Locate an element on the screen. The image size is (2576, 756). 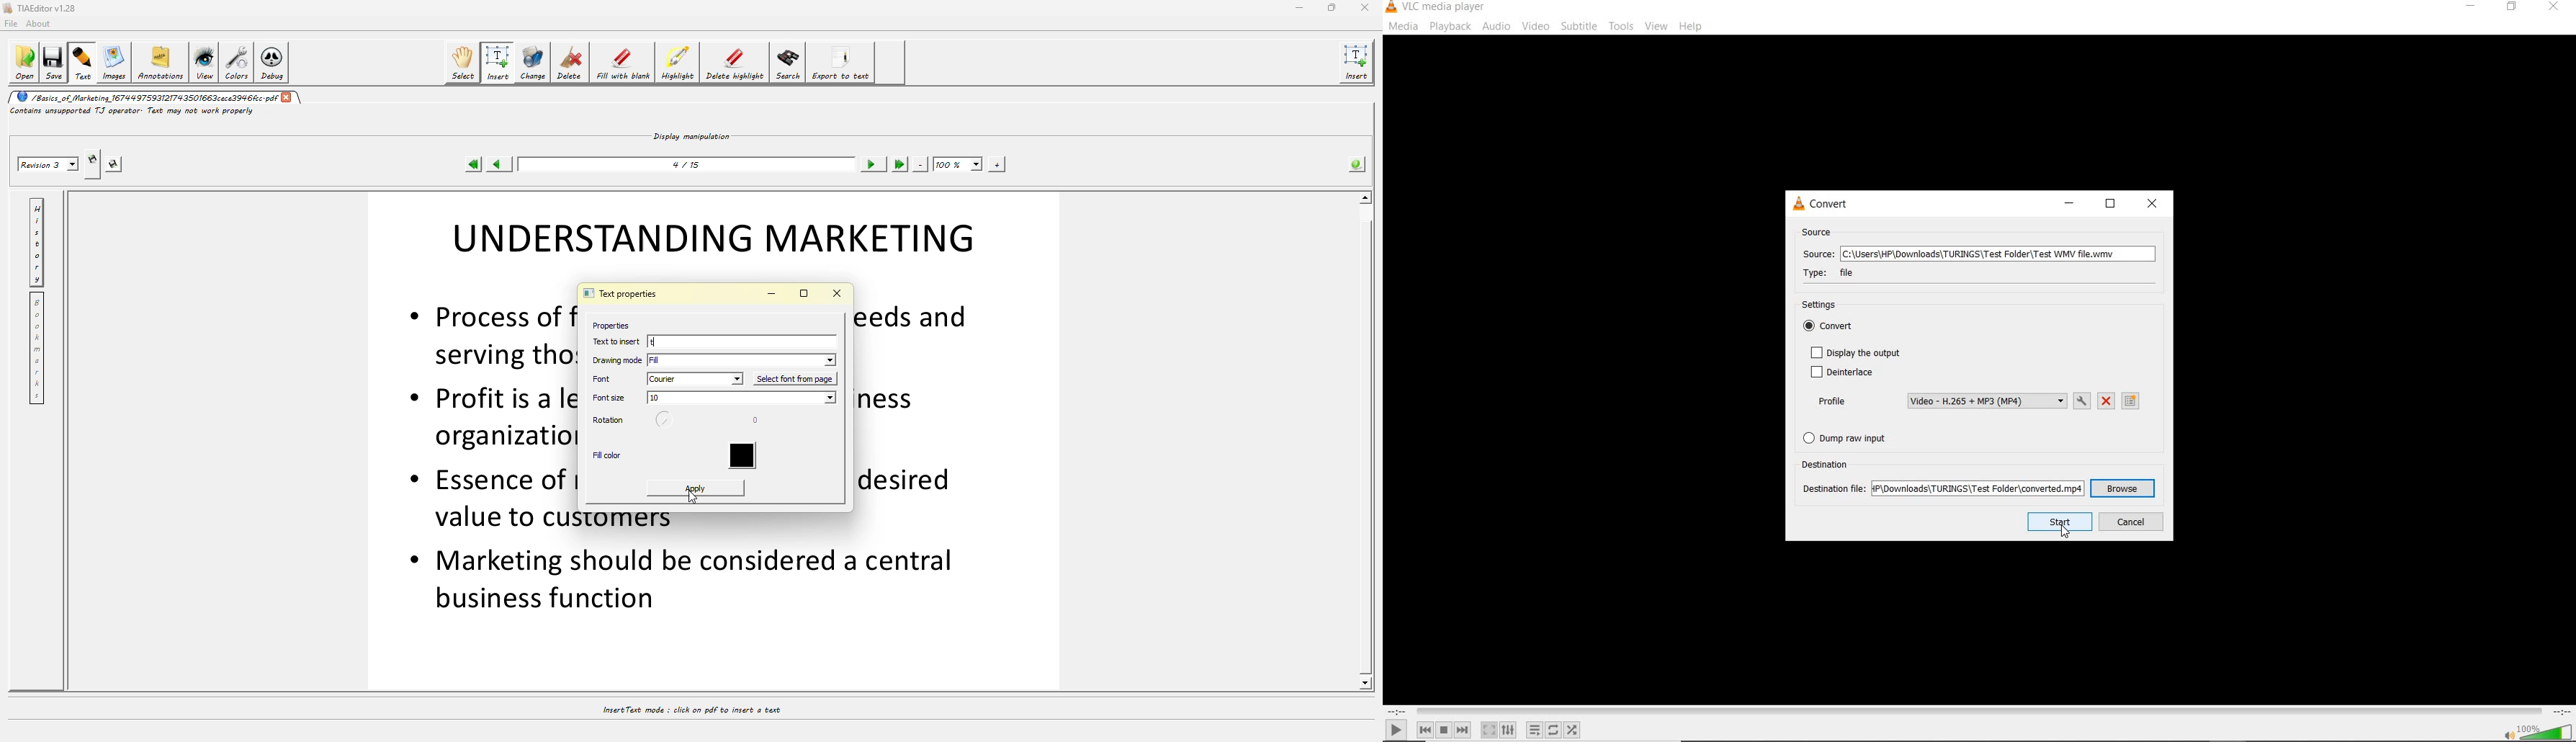
toggle the video in fullscreen is located at coordinates (1489, 730).